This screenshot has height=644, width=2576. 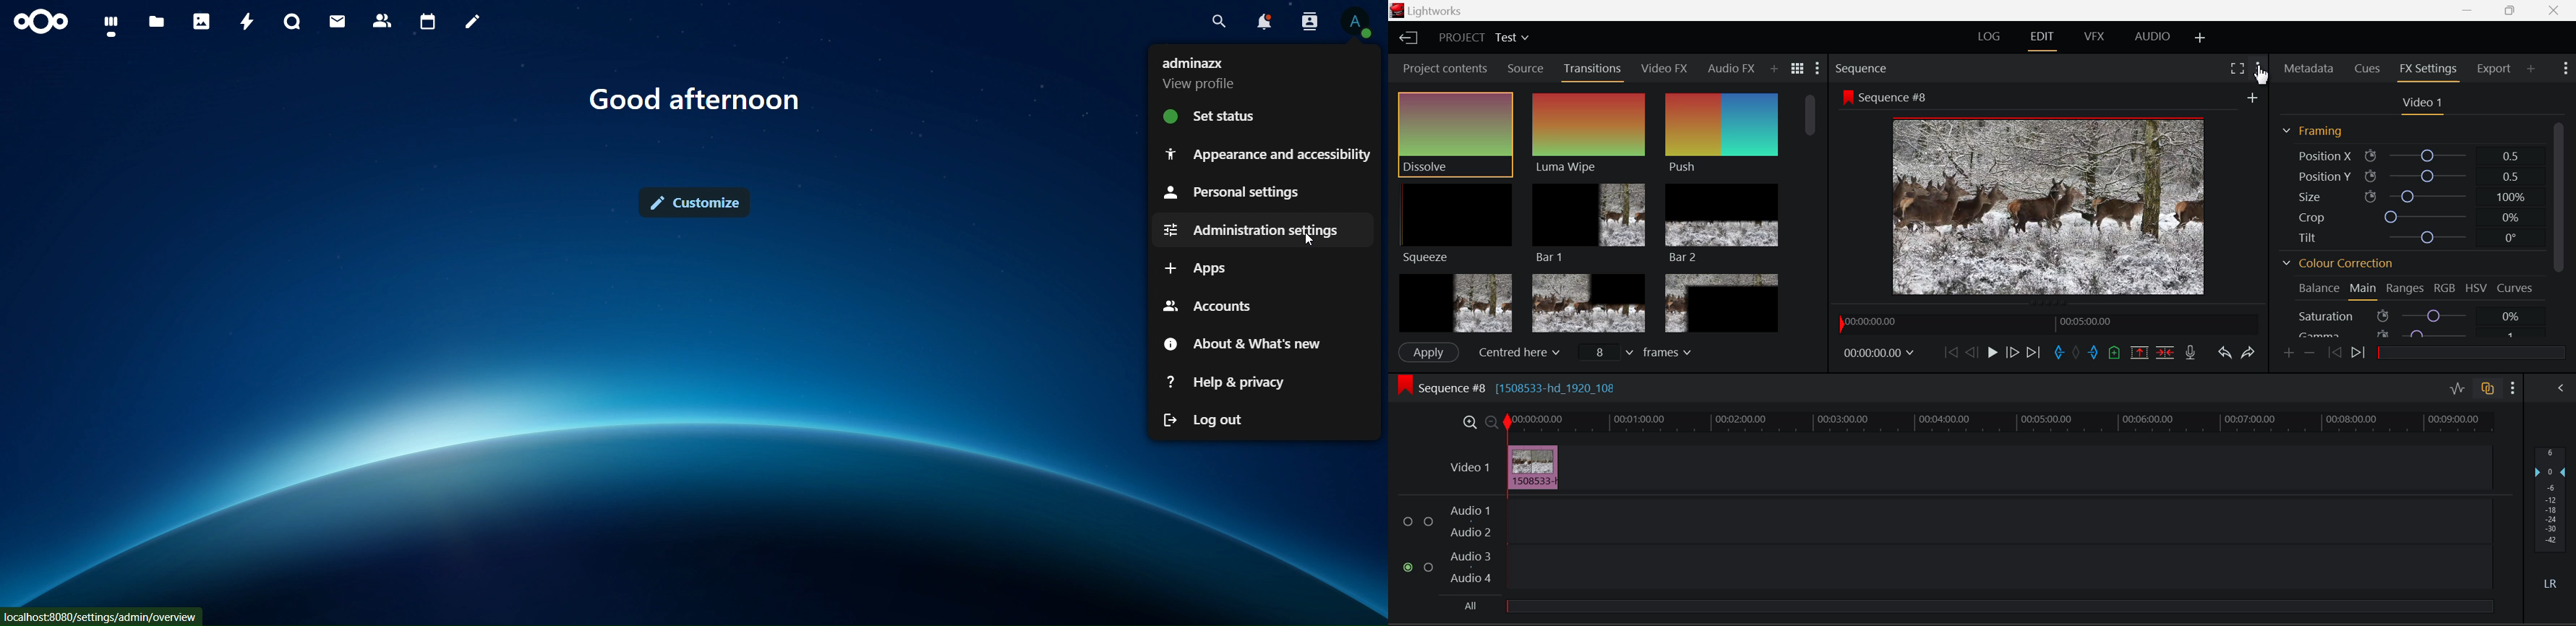 What do you see at coordinates (1311, 241) in the screenshot?
I see `Cursor` at bounding box center [1311, 241].